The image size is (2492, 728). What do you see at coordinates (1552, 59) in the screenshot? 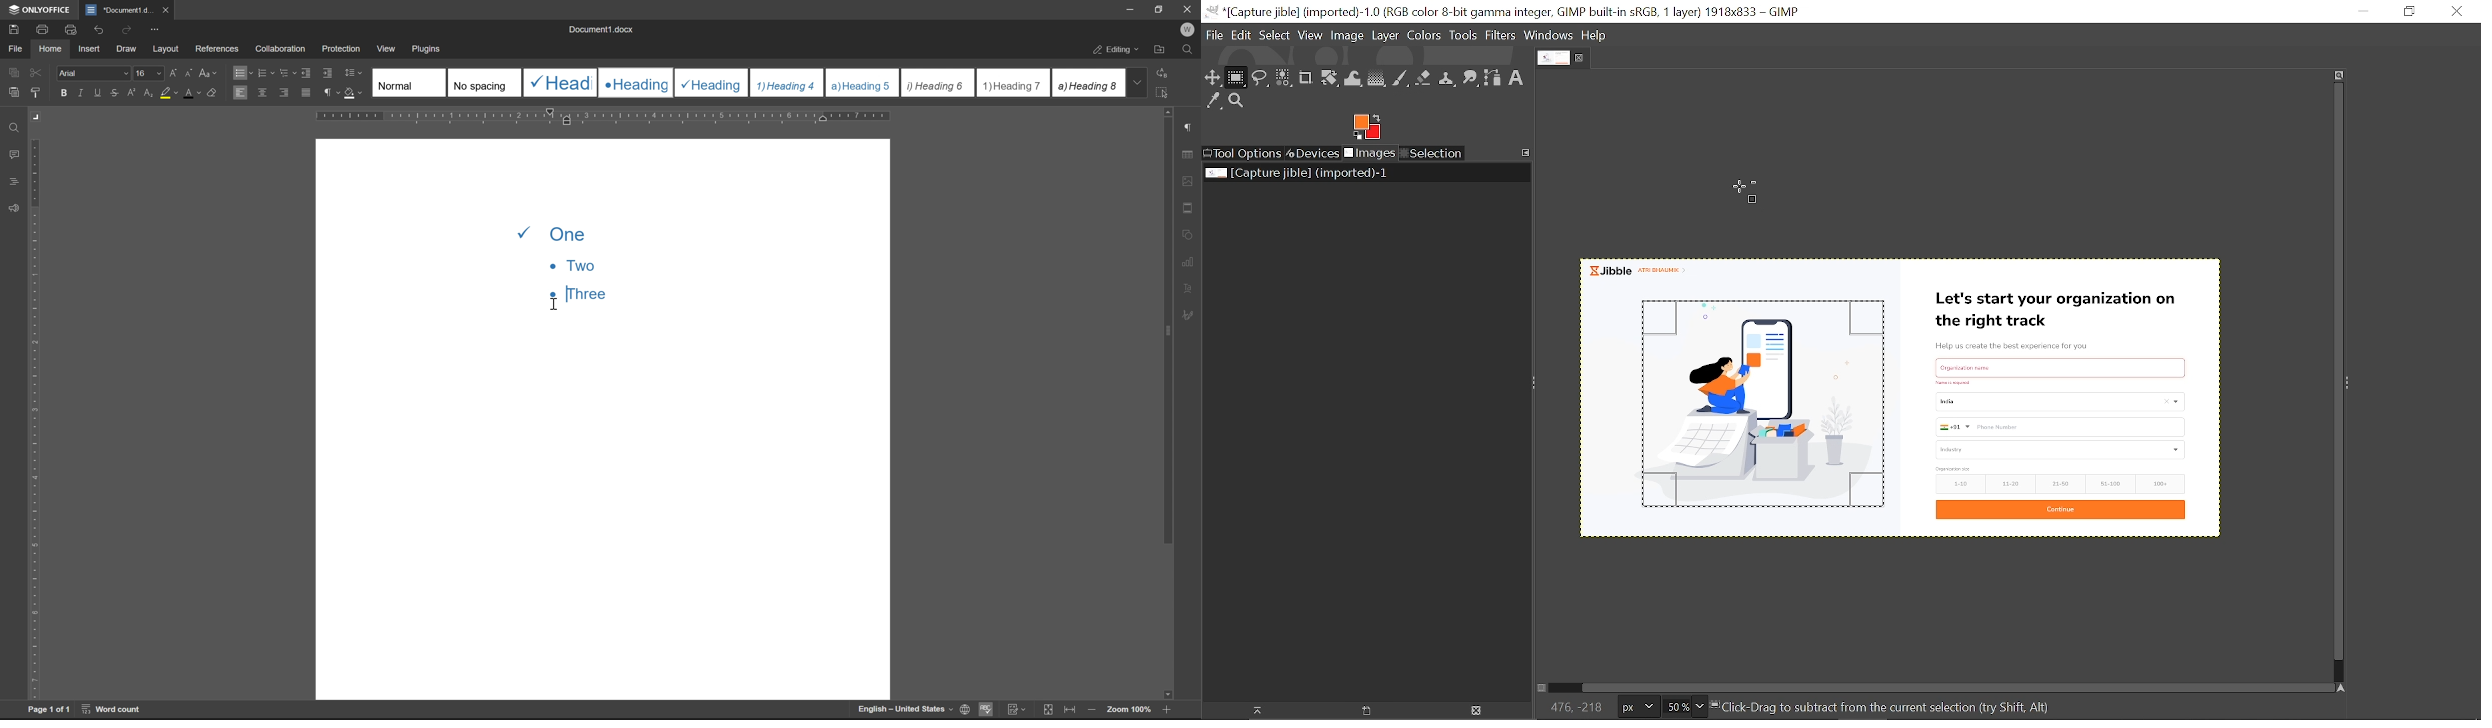
I see `Current tab` at bounding box center [1552, 59].